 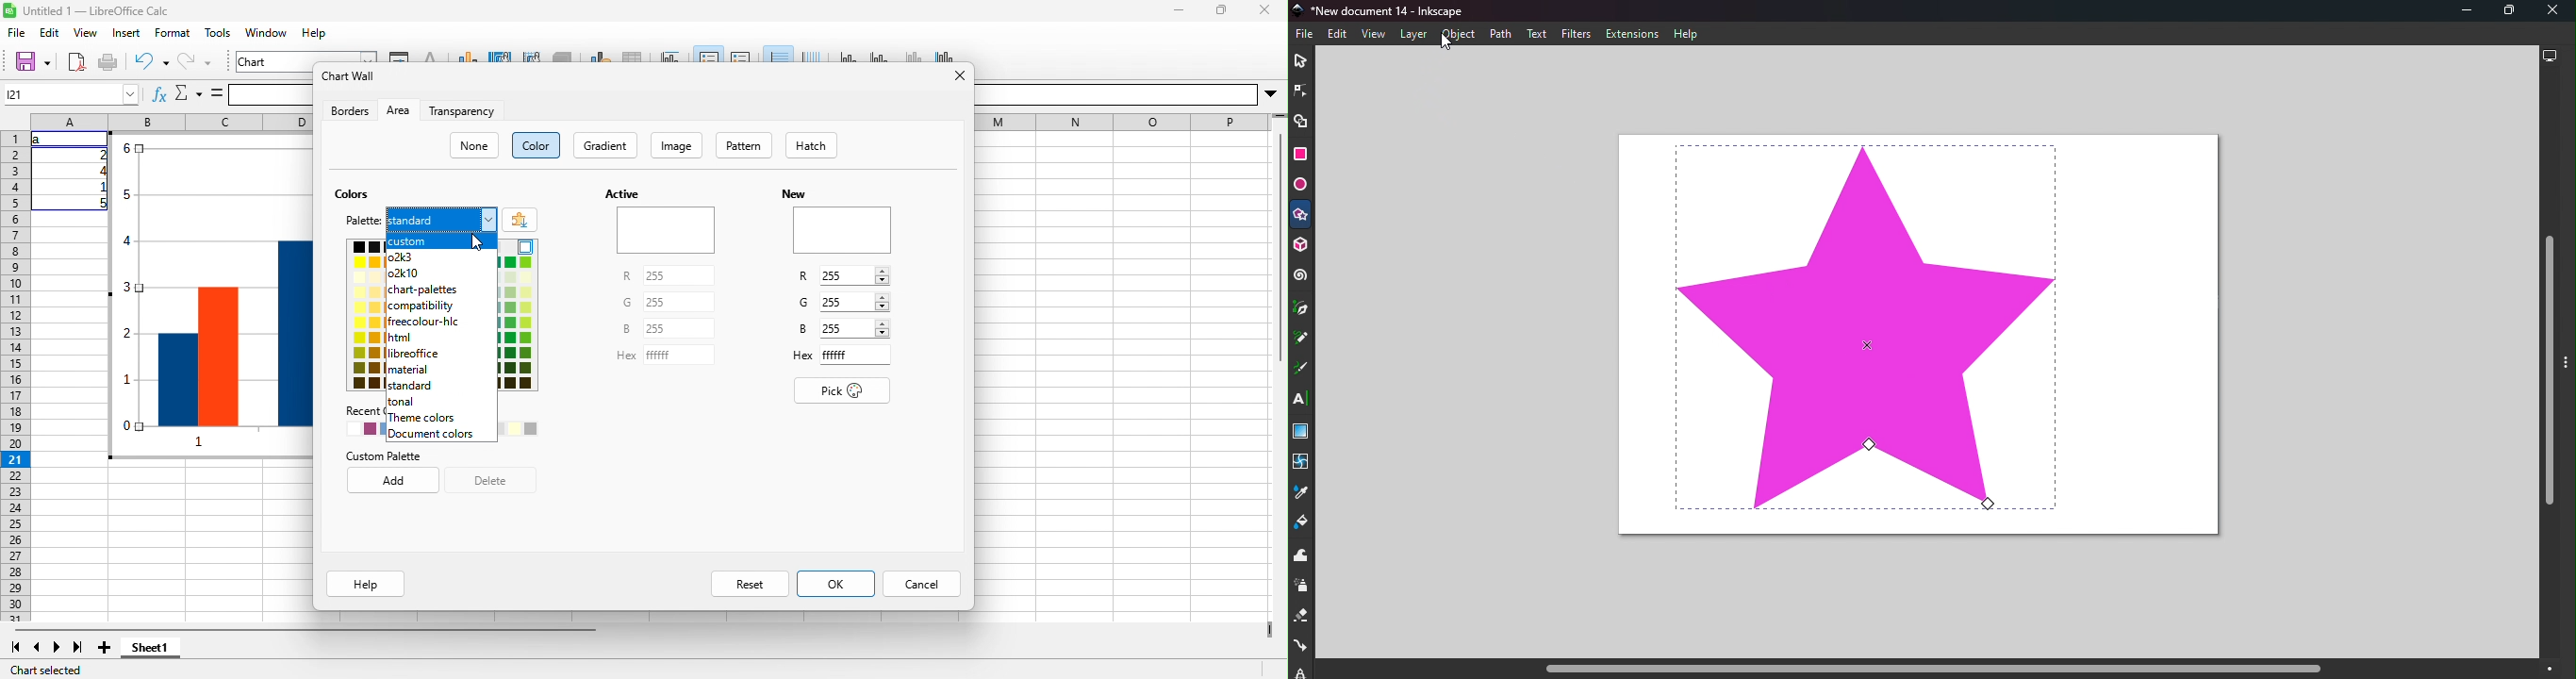 What do you see at coordinates (562, 56) in the screenshot?
I see `3d view` at bounding box center [562, 56].